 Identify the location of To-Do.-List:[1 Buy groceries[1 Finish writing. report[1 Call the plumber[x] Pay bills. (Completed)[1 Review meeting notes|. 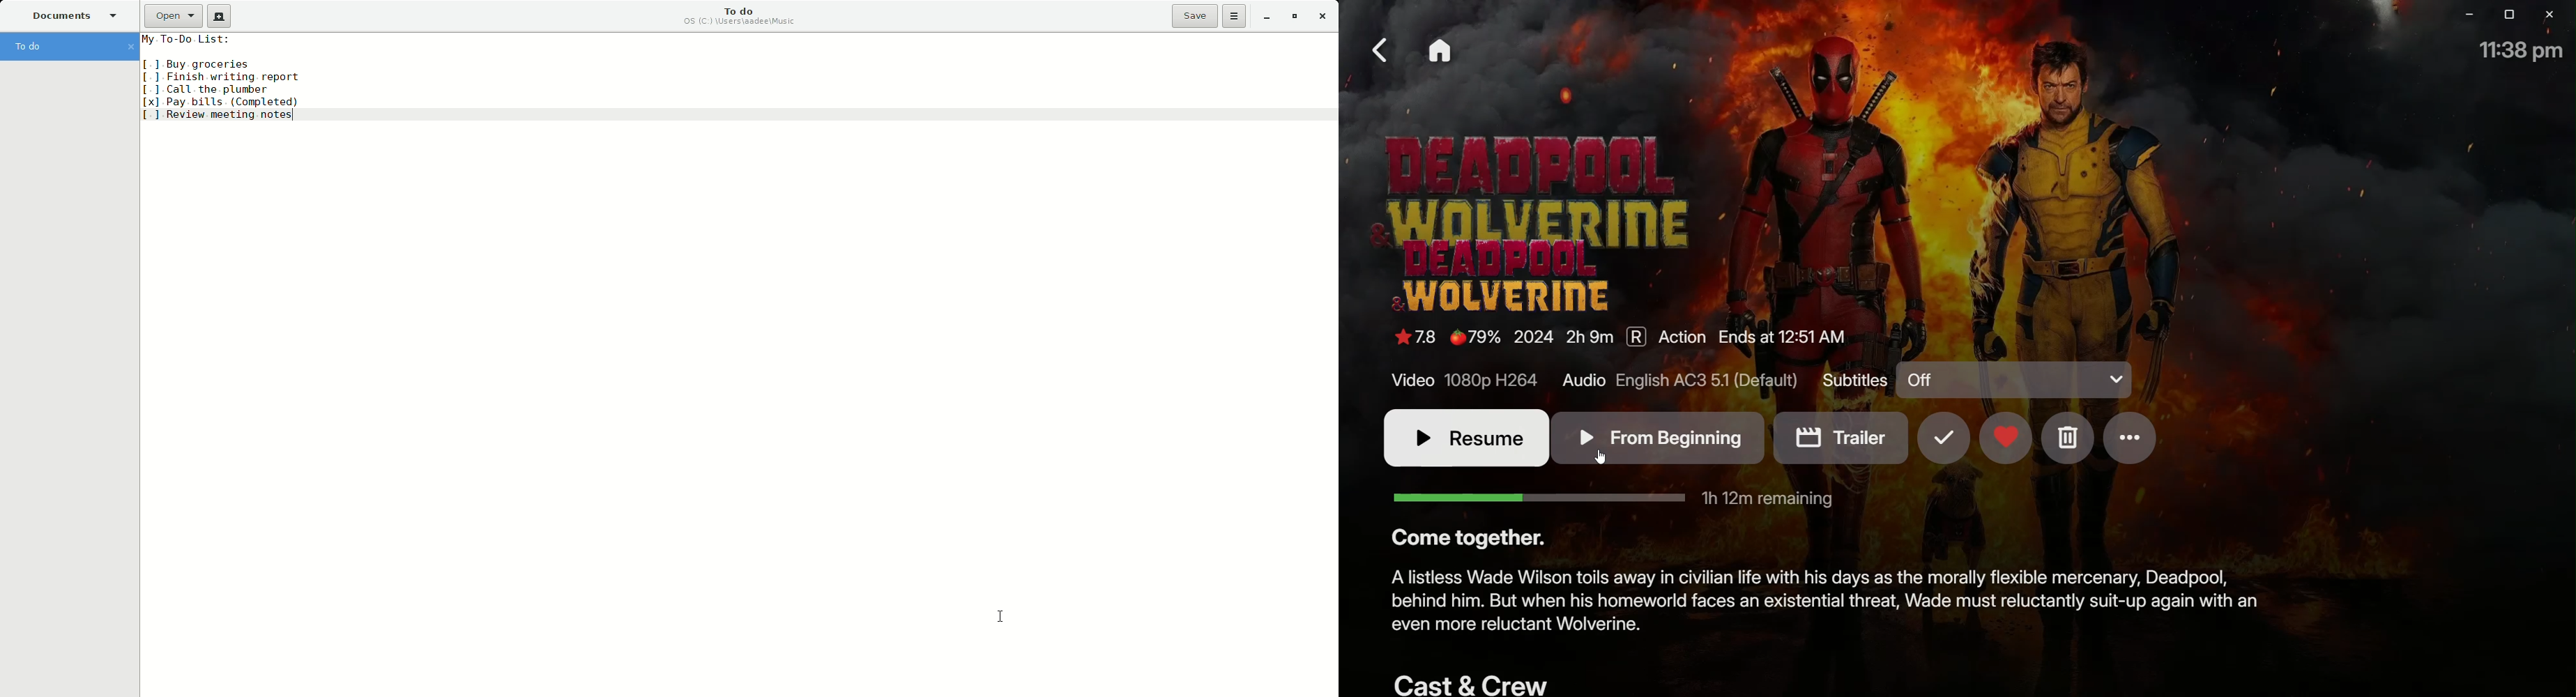
(735, 77).